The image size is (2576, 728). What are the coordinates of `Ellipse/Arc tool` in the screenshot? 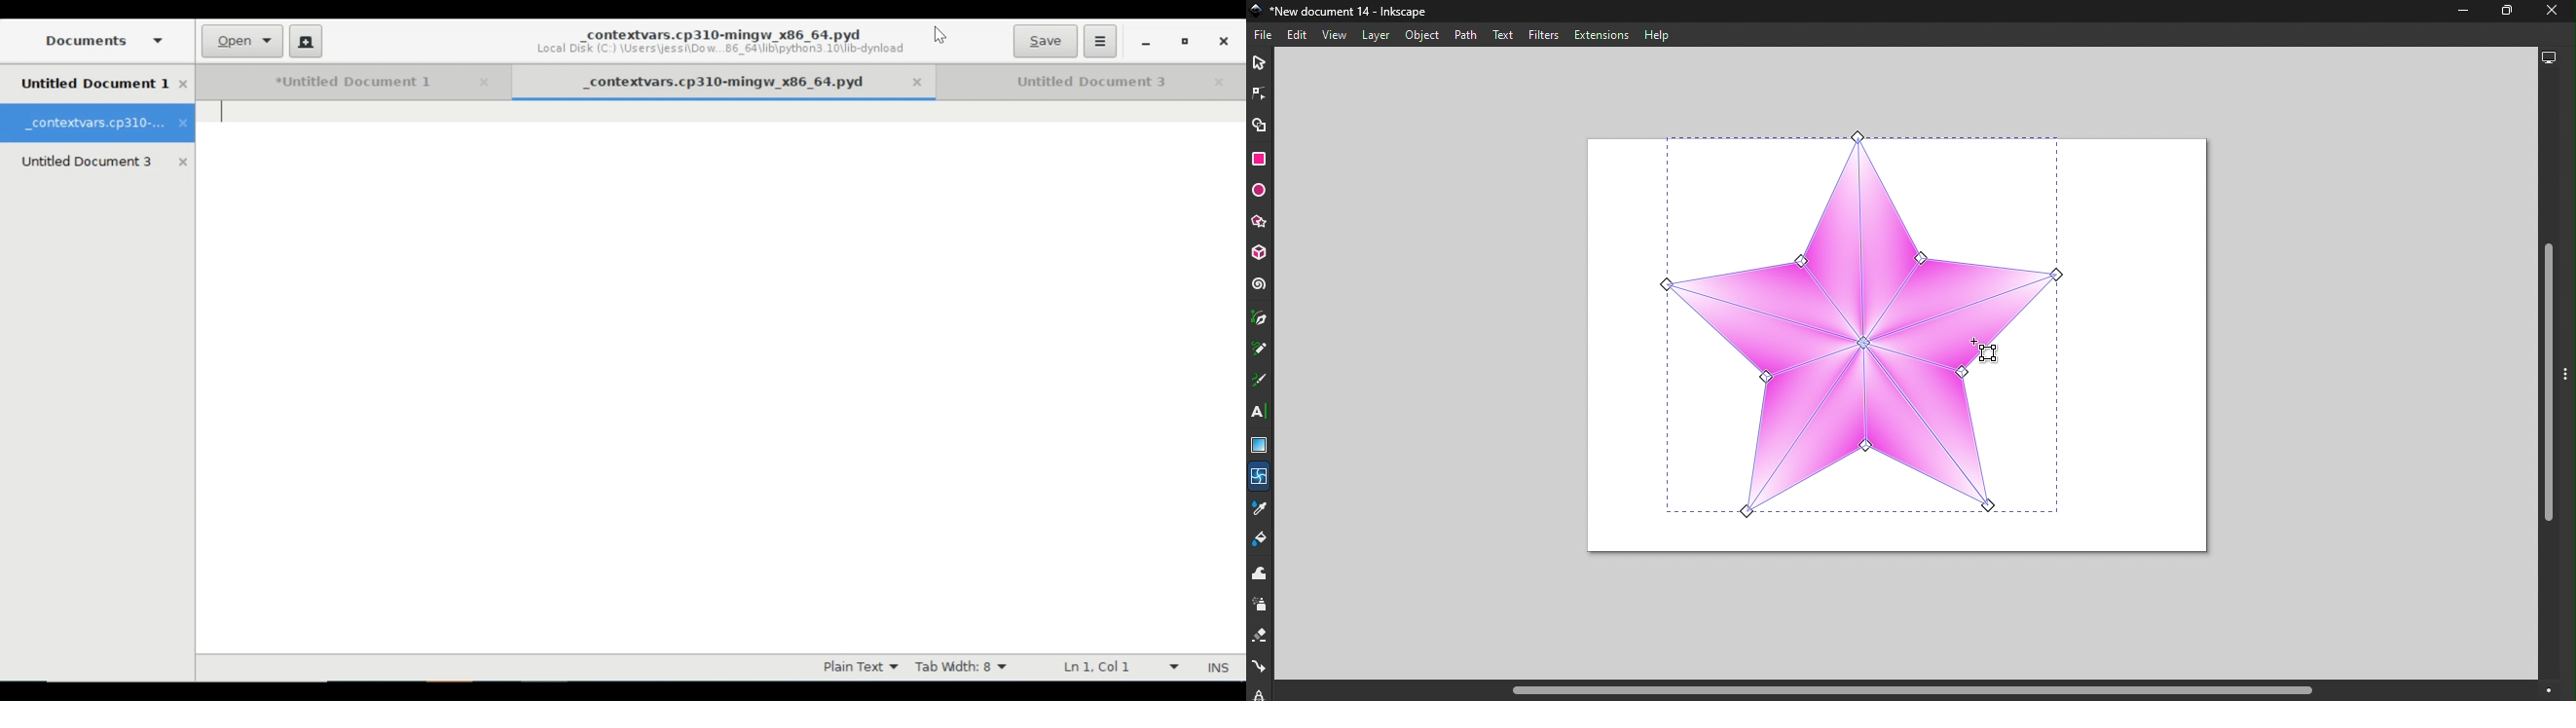 It's located at (1261, 191).